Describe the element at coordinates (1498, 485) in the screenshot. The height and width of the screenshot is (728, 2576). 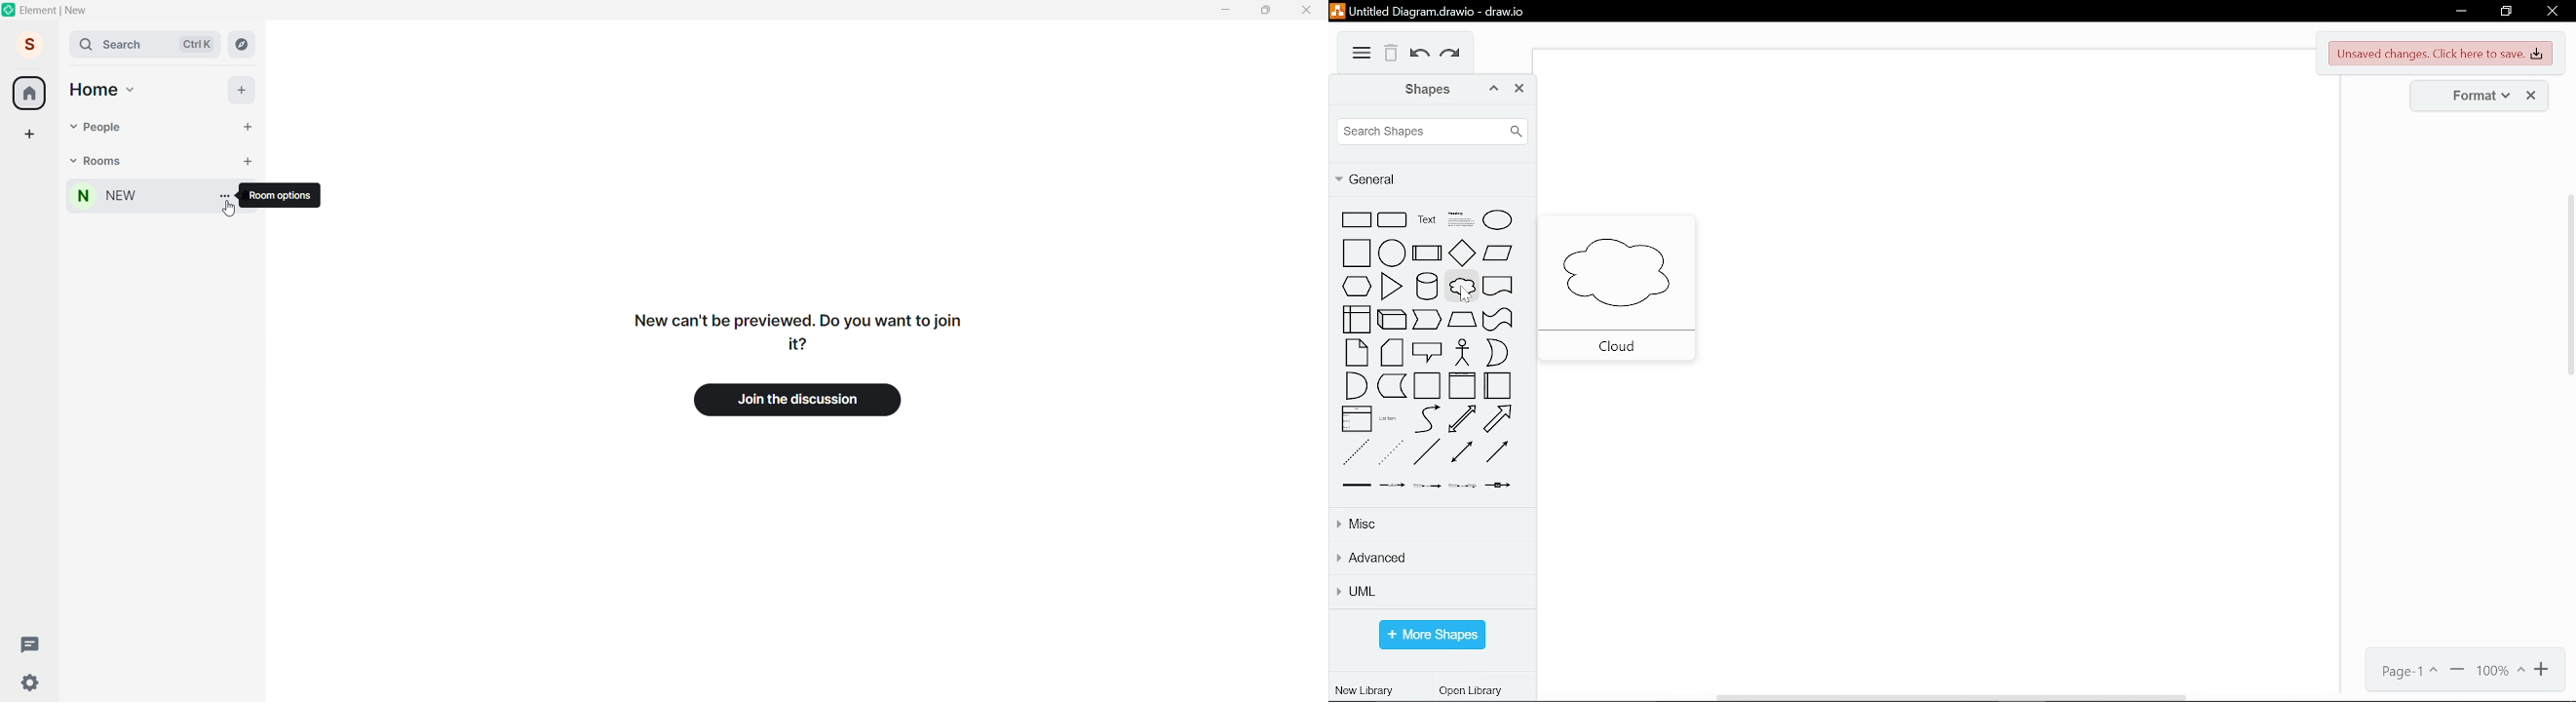
I see `connector with symbol` at that location.